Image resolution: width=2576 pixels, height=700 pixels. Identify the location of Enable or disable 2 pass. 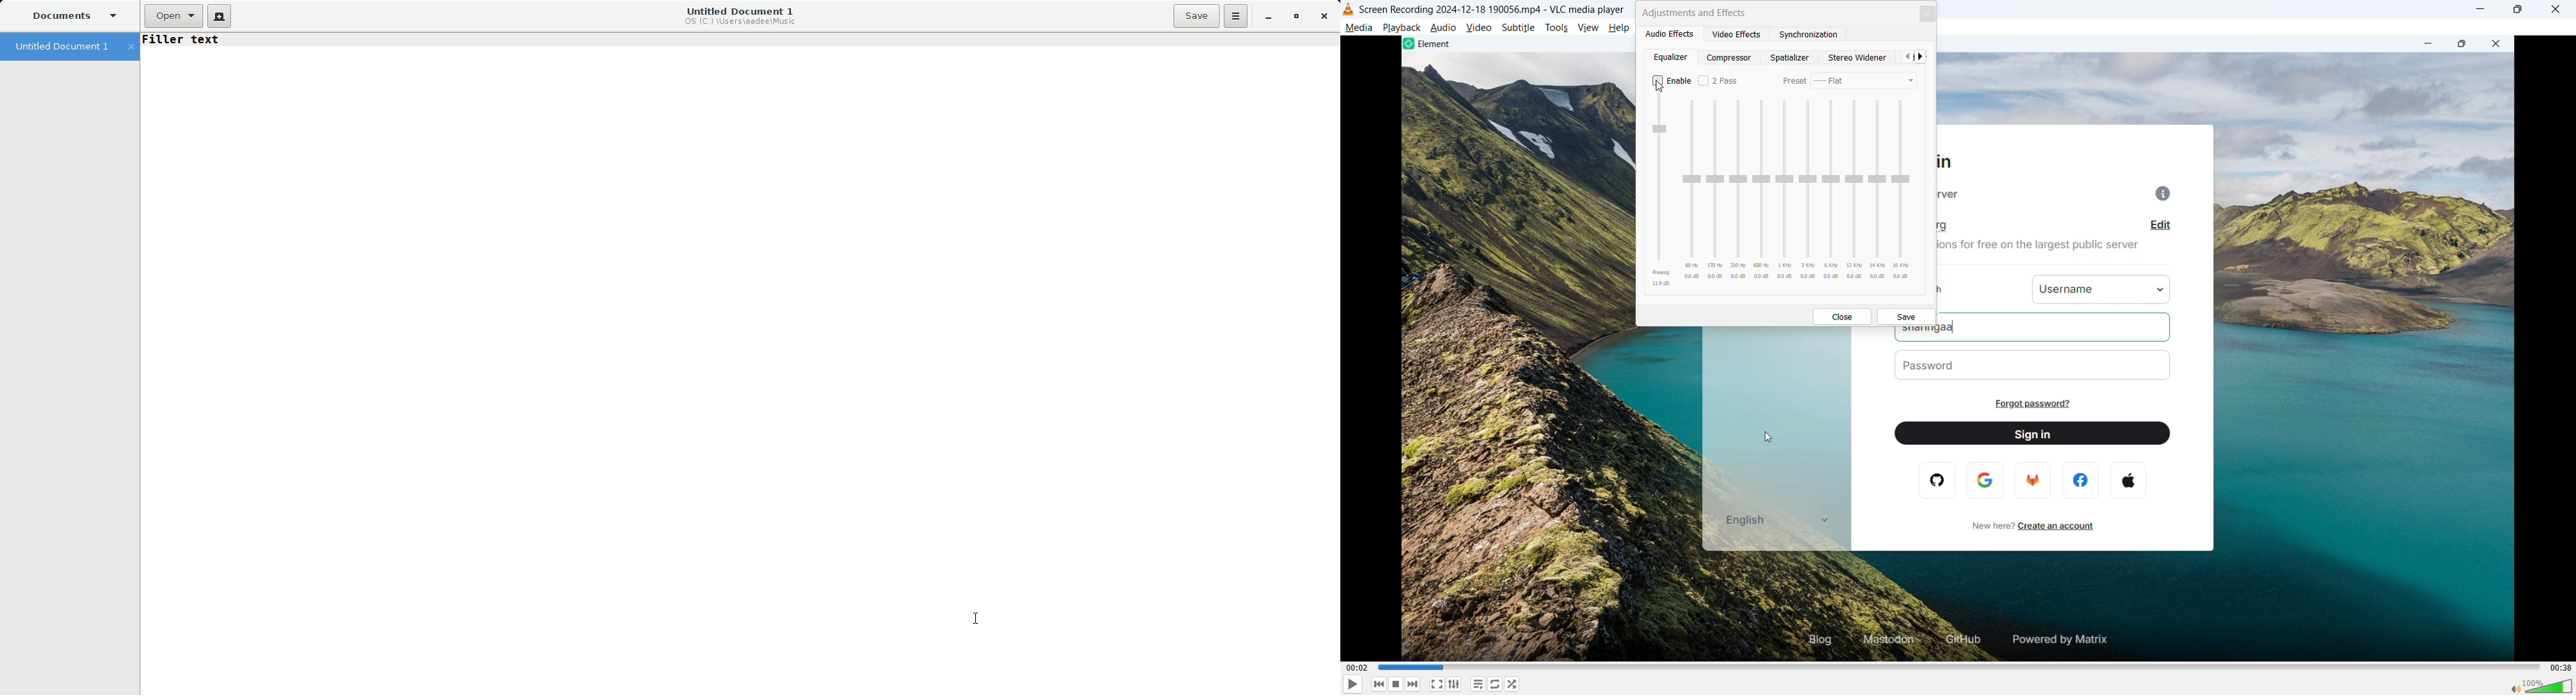
(1720, 80).